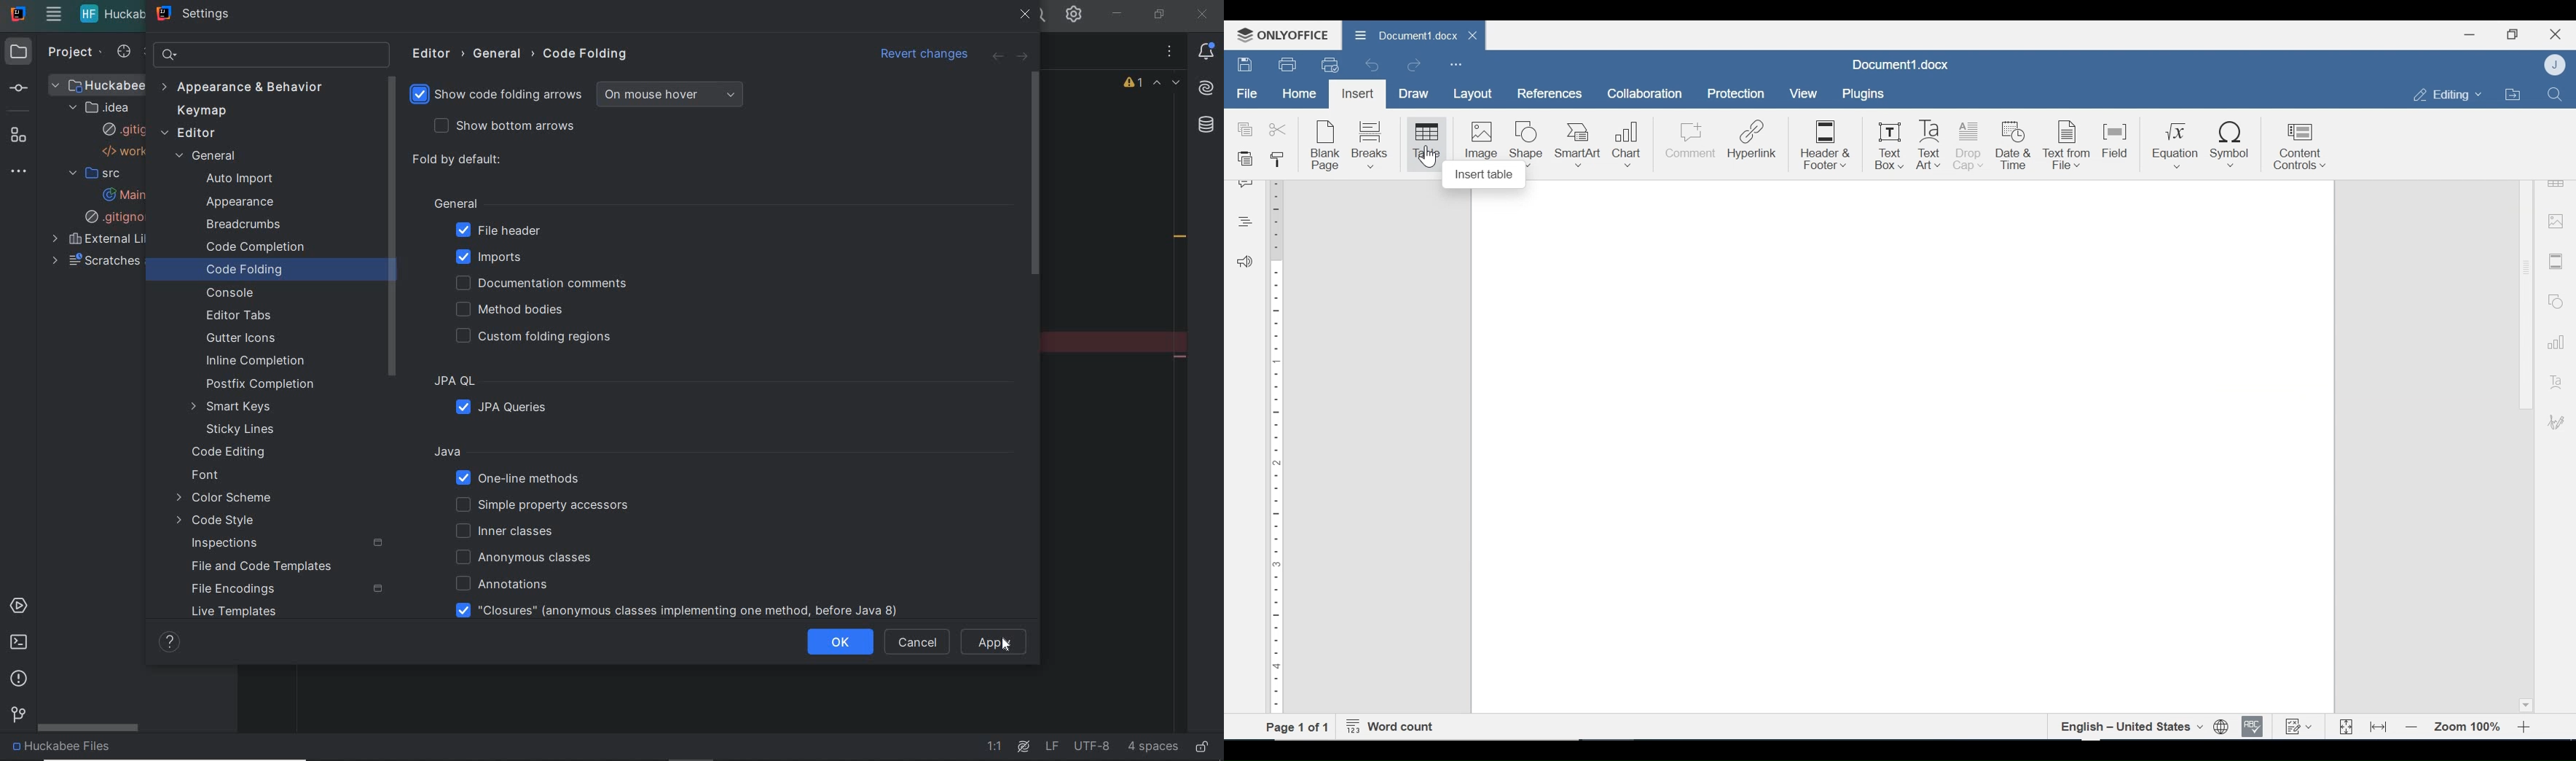 The width and height of the screenshot is (2576, 784). What do you see at coordinates (1277, 443) in the screenshot?
I see `Vertical Ruler` at bounding box center [1277, 443].